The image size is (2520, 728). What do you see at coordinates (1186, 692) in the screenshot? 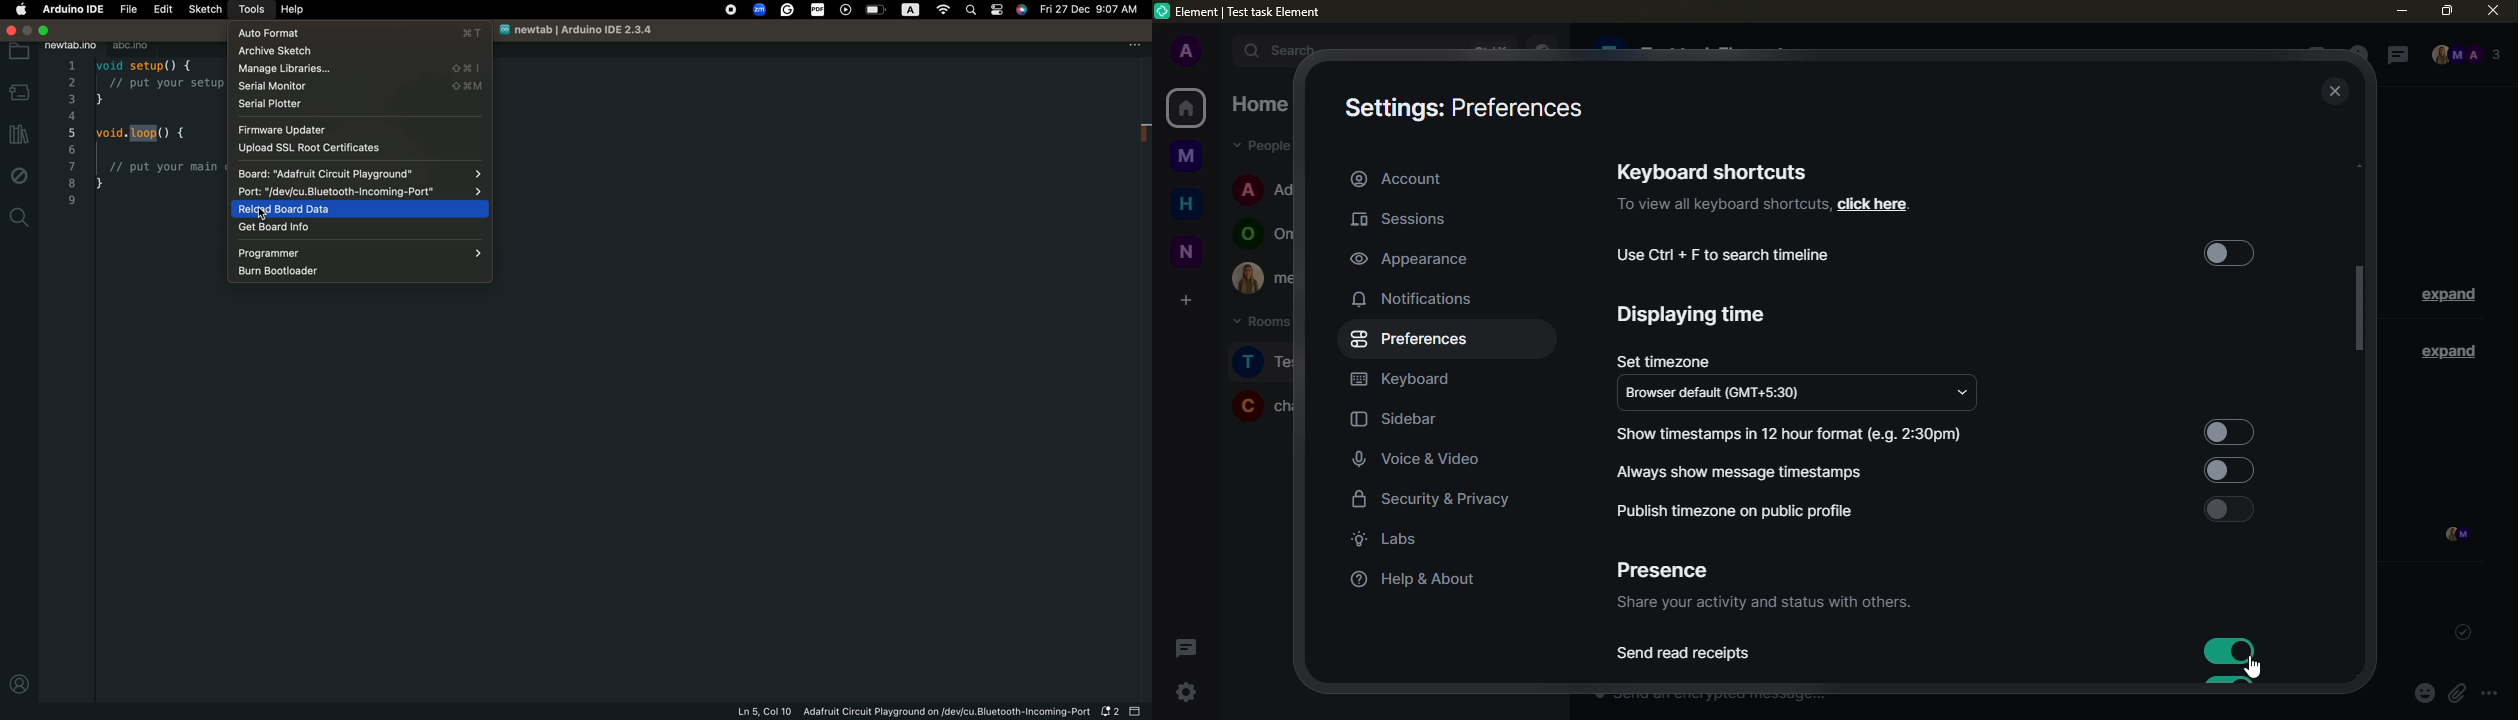
I see `quick settings` at bounding box center [1186, 692].